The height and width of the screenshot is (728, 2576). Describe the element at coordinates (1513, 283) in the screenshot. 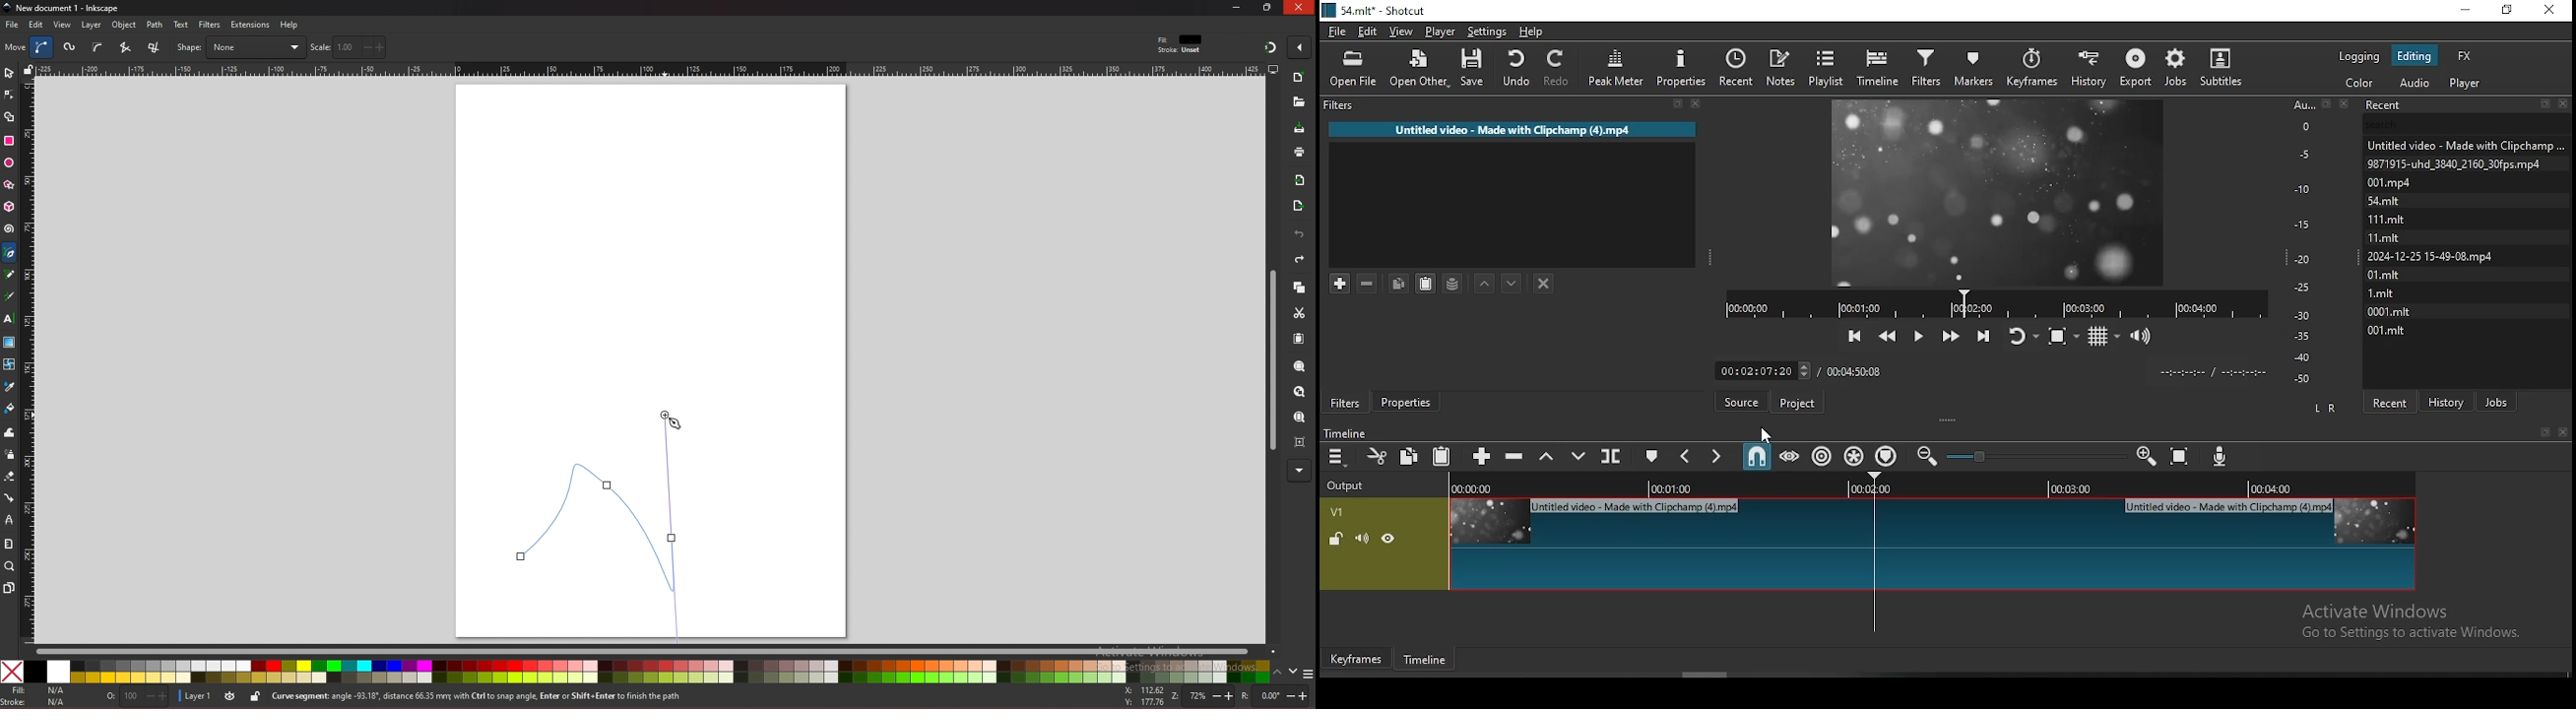

I see `move filter down` at that location.